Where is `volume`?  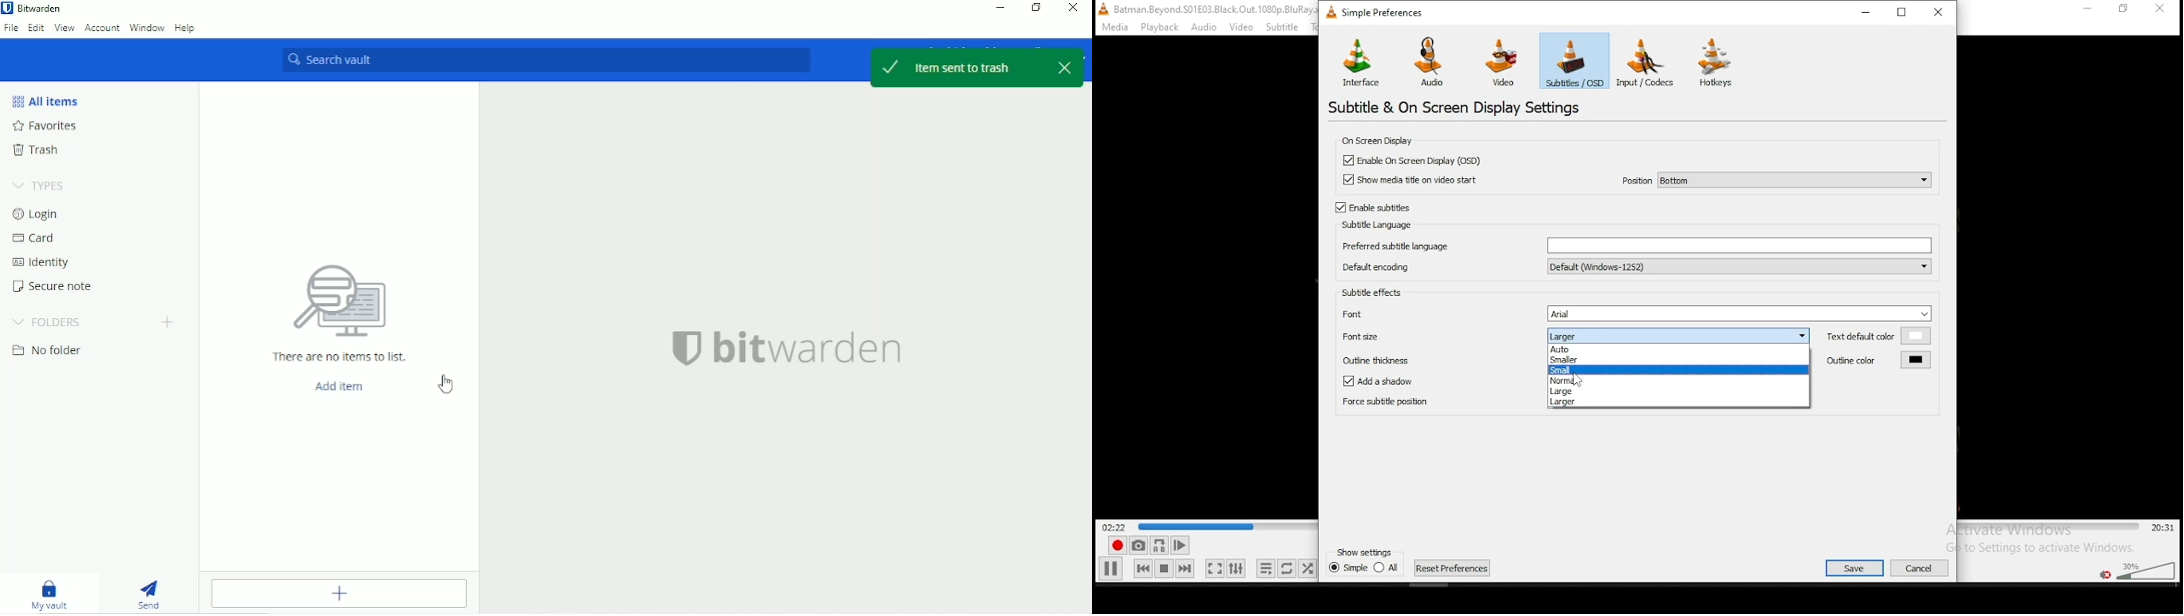 volume is located at coordinates (2145, 569).